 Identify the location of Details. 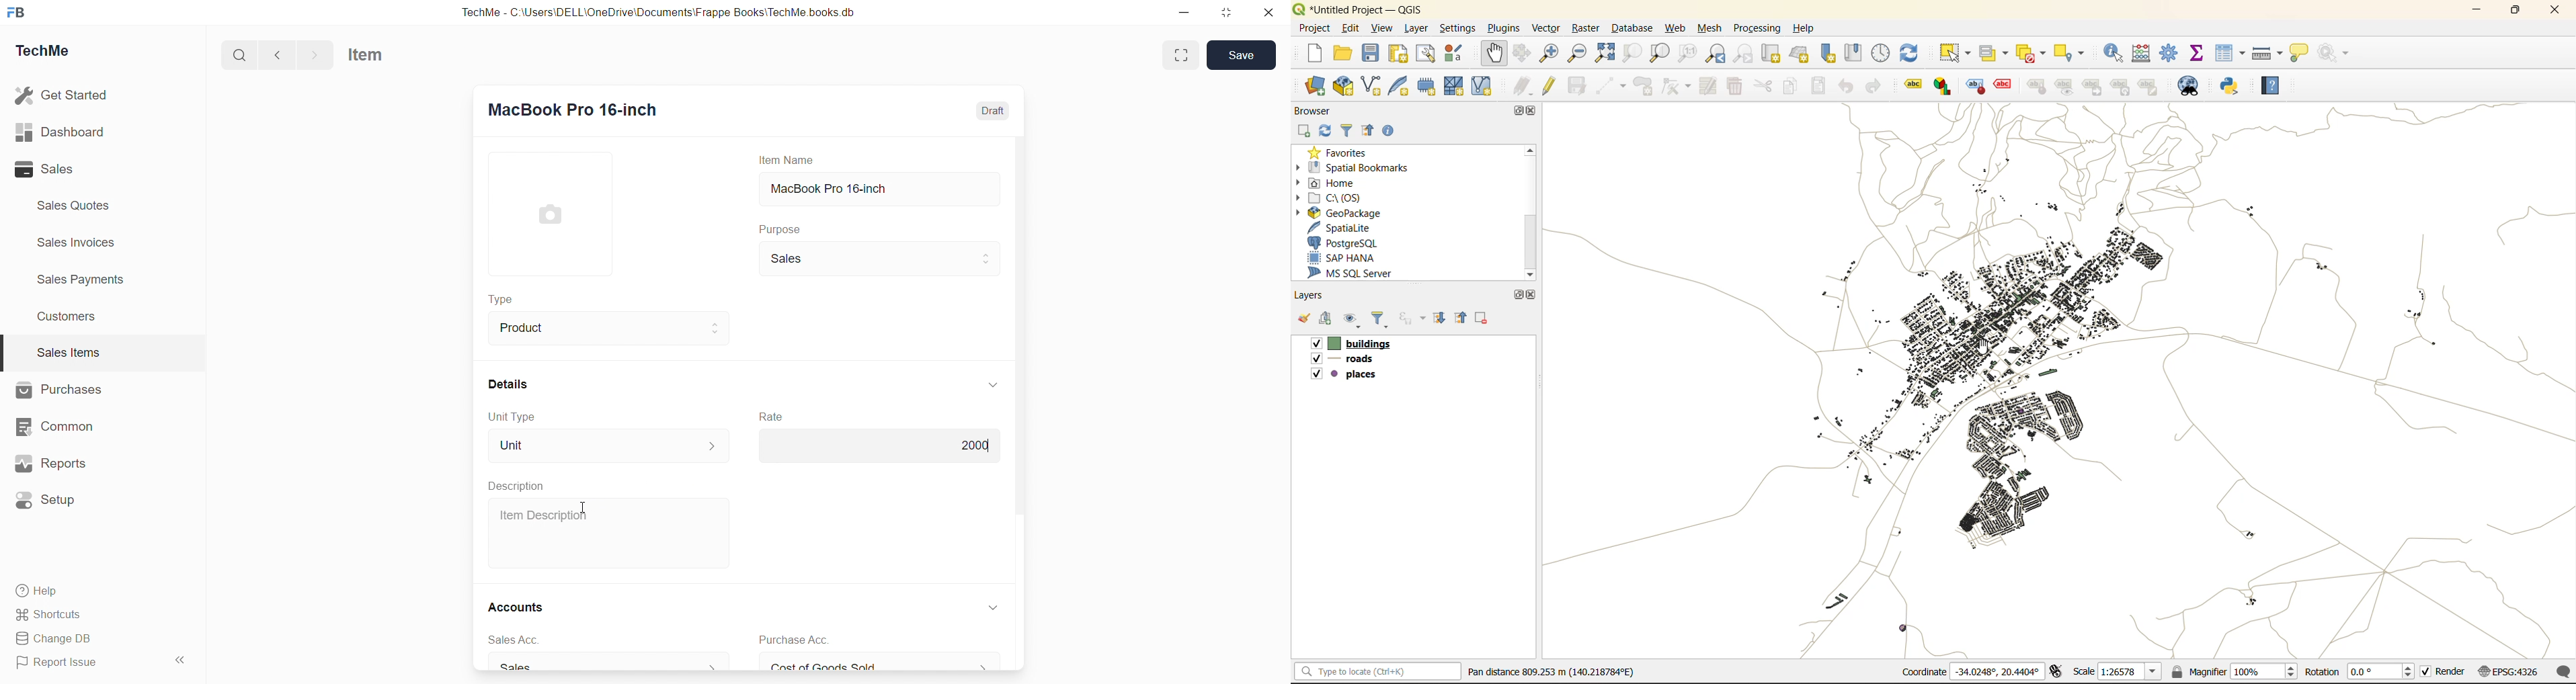
(508, 384).